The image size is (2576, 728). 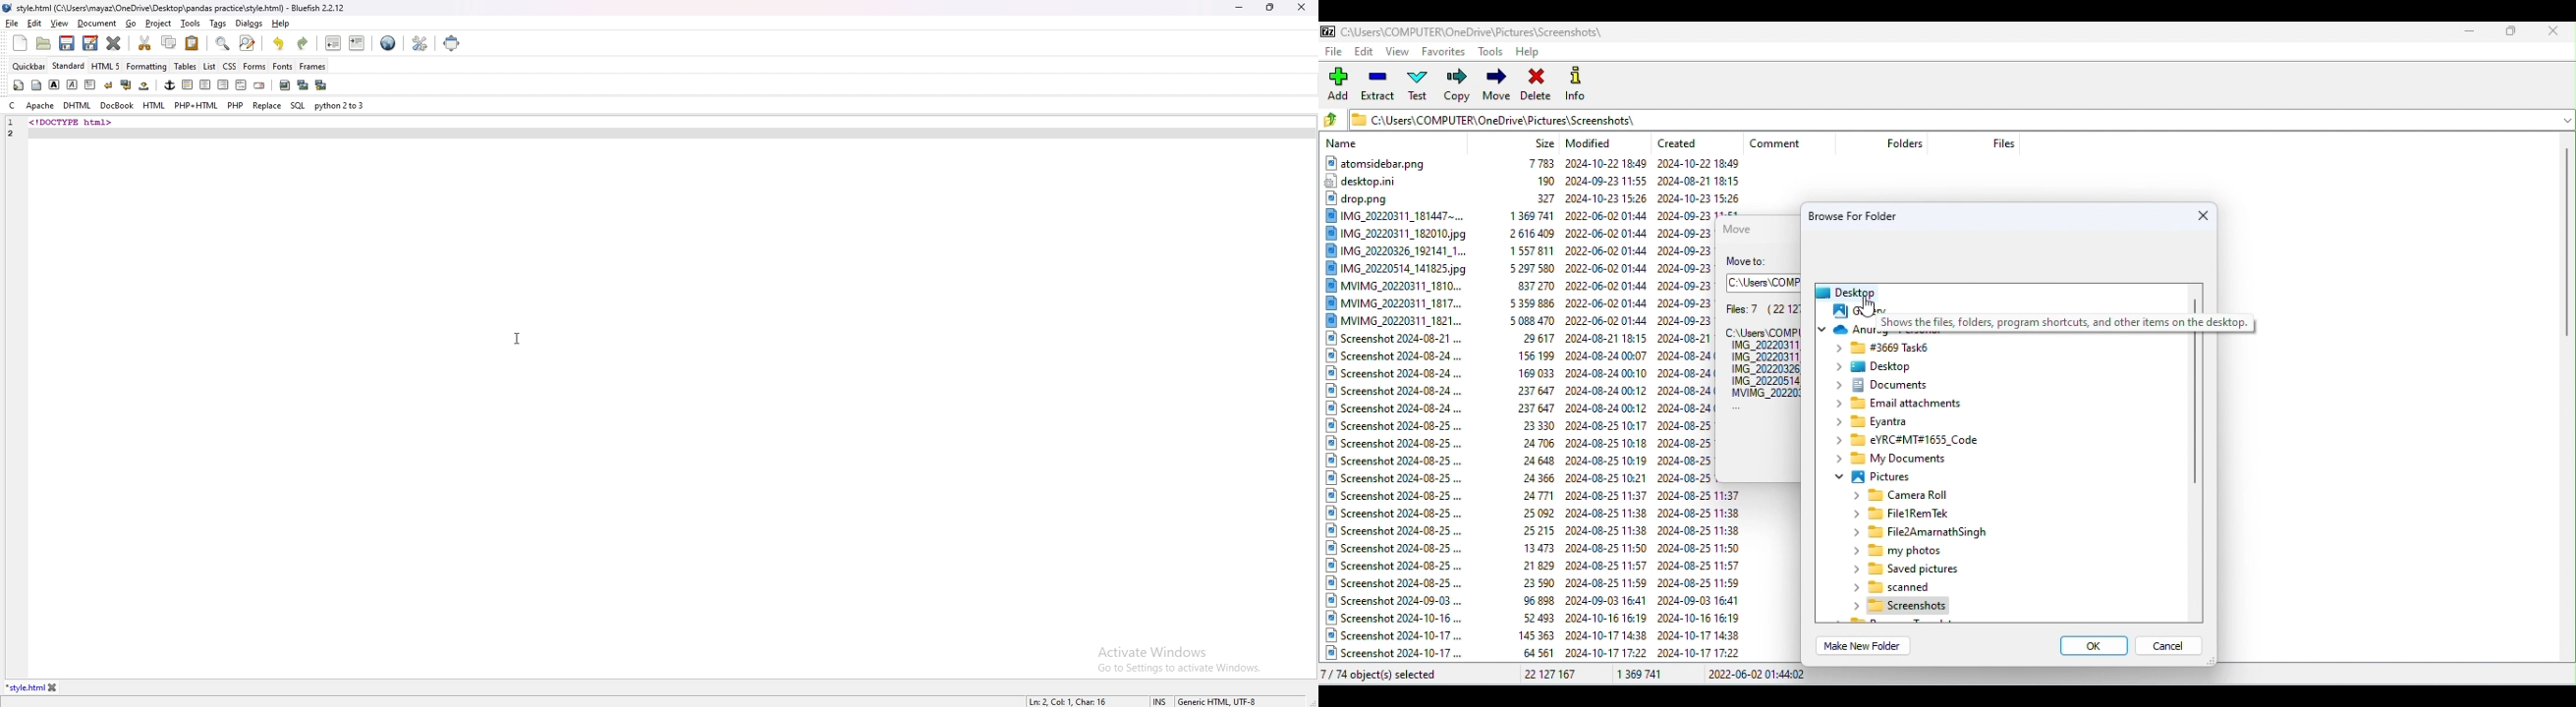 What do you see at coordinates (30, 66) in the screenshot?
I see `quickbar` at bounding box center [30, 66].